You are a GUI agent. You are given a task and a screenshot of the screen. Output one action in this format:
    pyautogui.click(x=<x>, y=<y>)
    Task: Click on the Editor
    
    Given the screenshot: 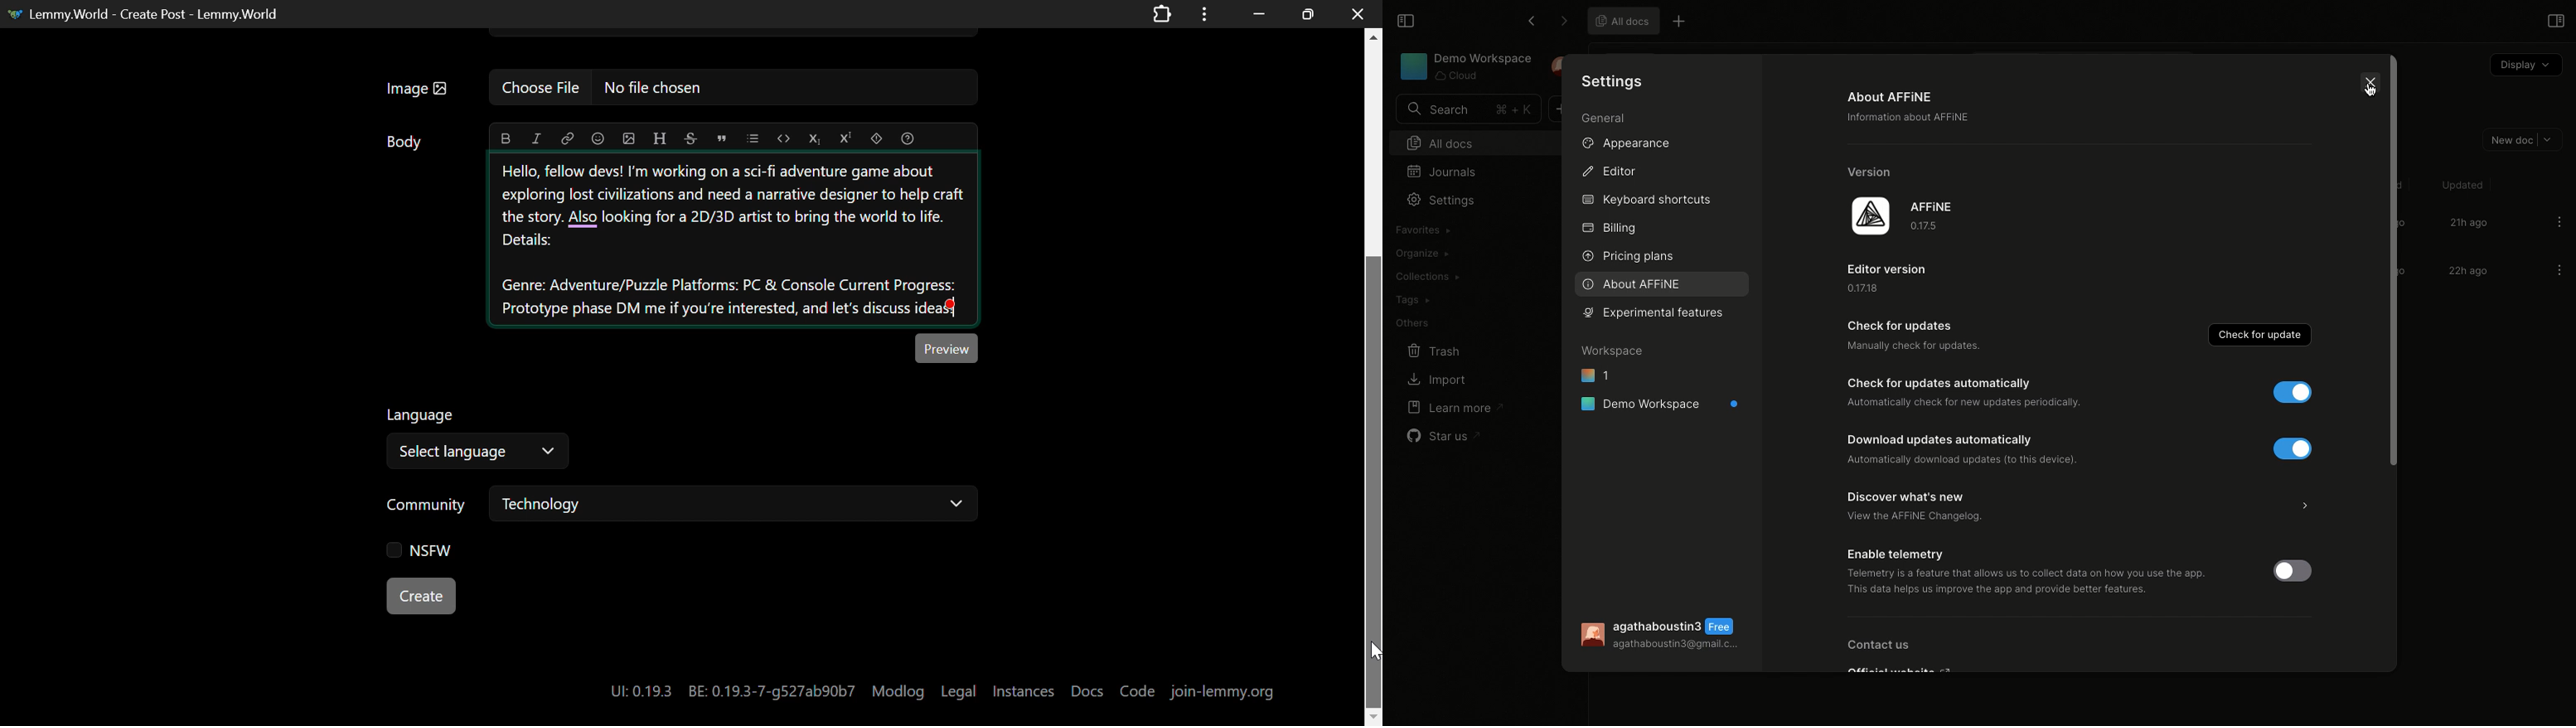 What is the action you would take?
    pyautogui.click(x=1608, y=170)
    